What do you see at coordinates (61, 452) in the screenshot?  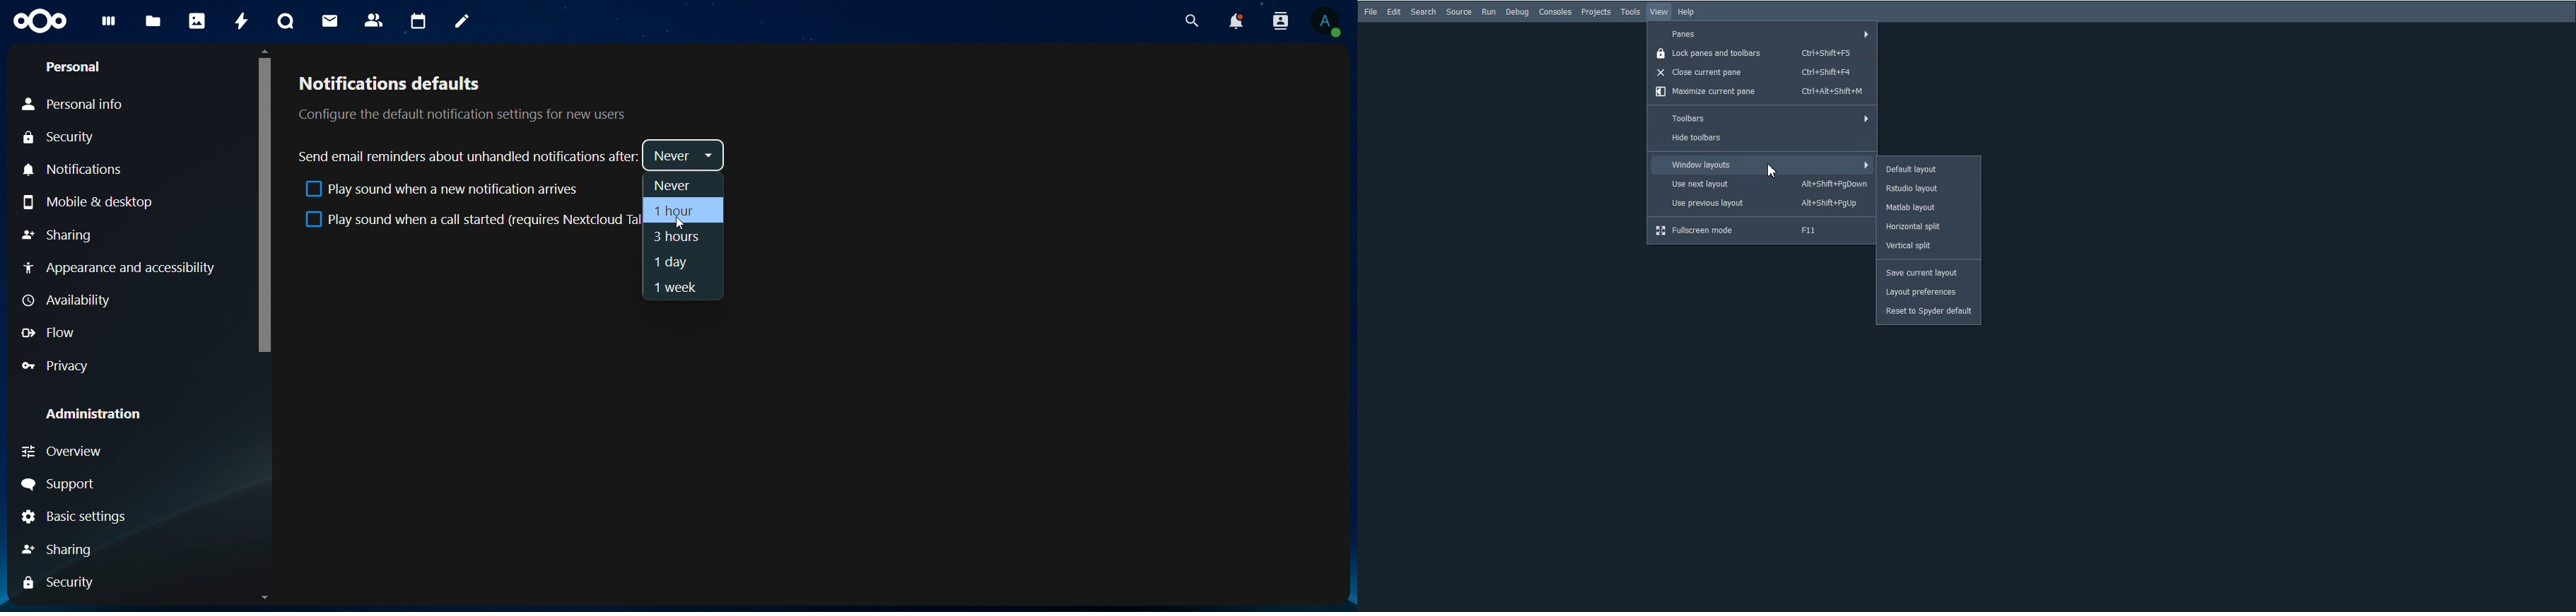 I see `Overview` at bounding box center [61, 452].